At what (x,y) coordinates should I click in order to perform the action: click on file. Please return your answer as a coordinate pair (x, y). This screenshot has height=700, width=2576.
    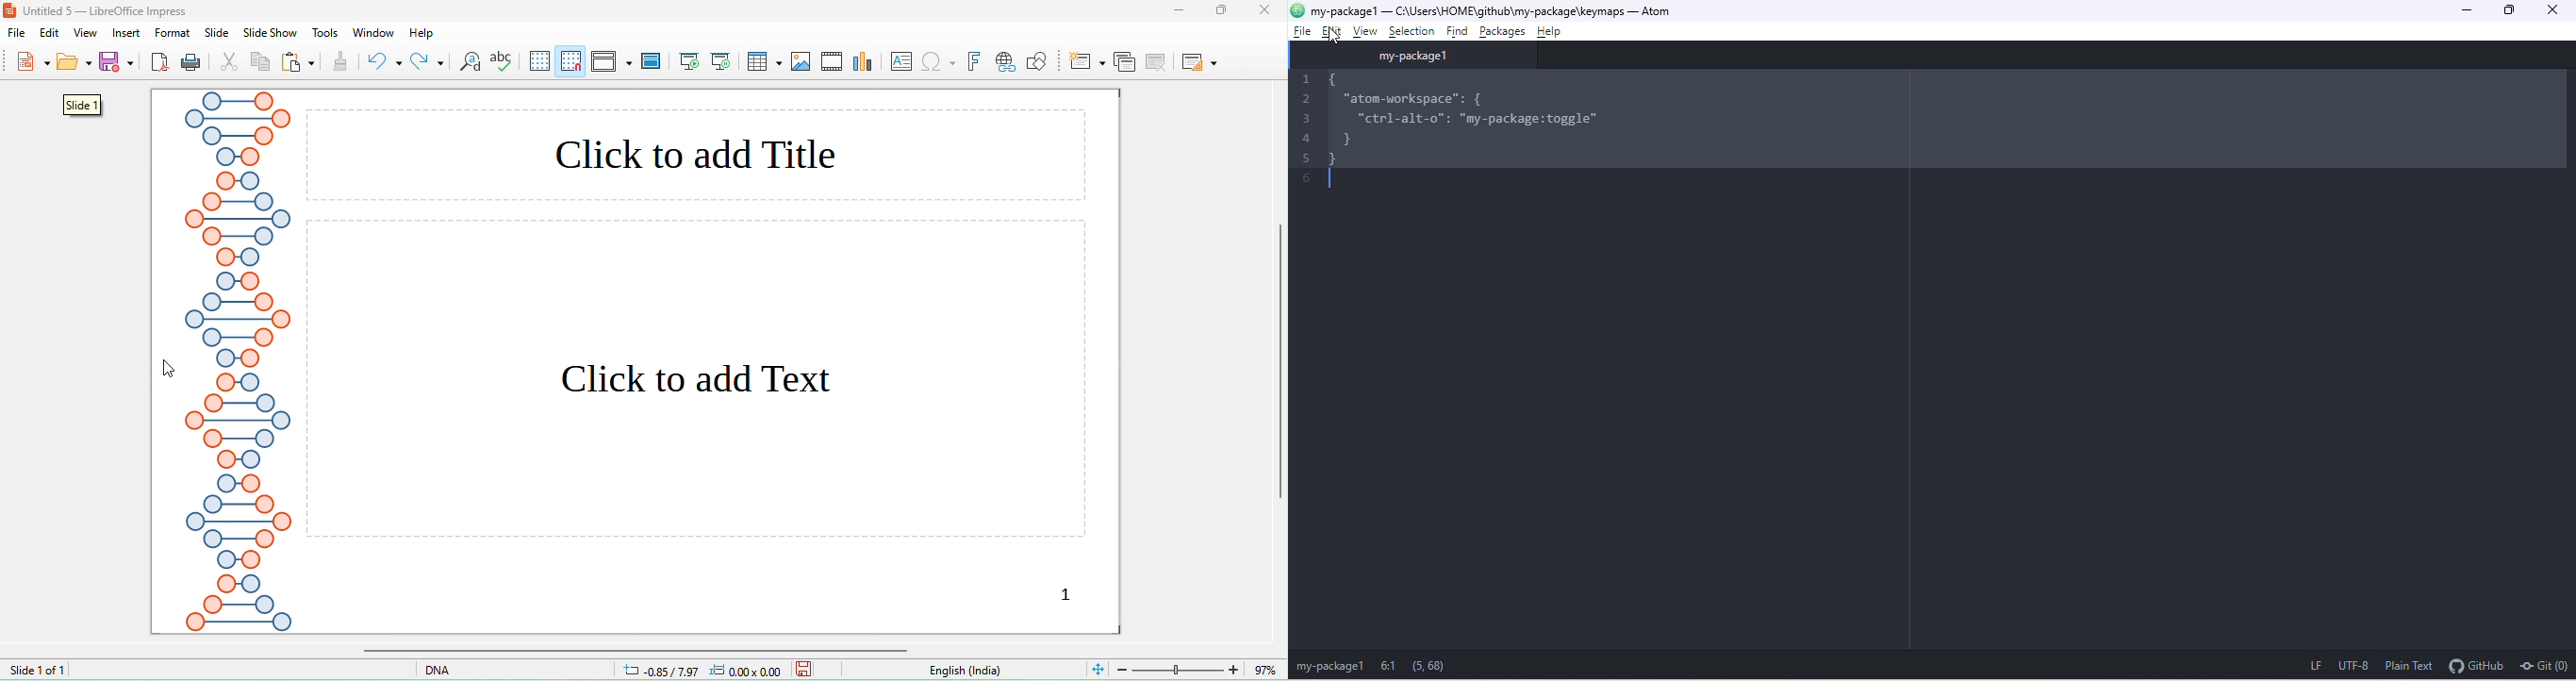
    Looking at the image, I should click on (1299, 32).